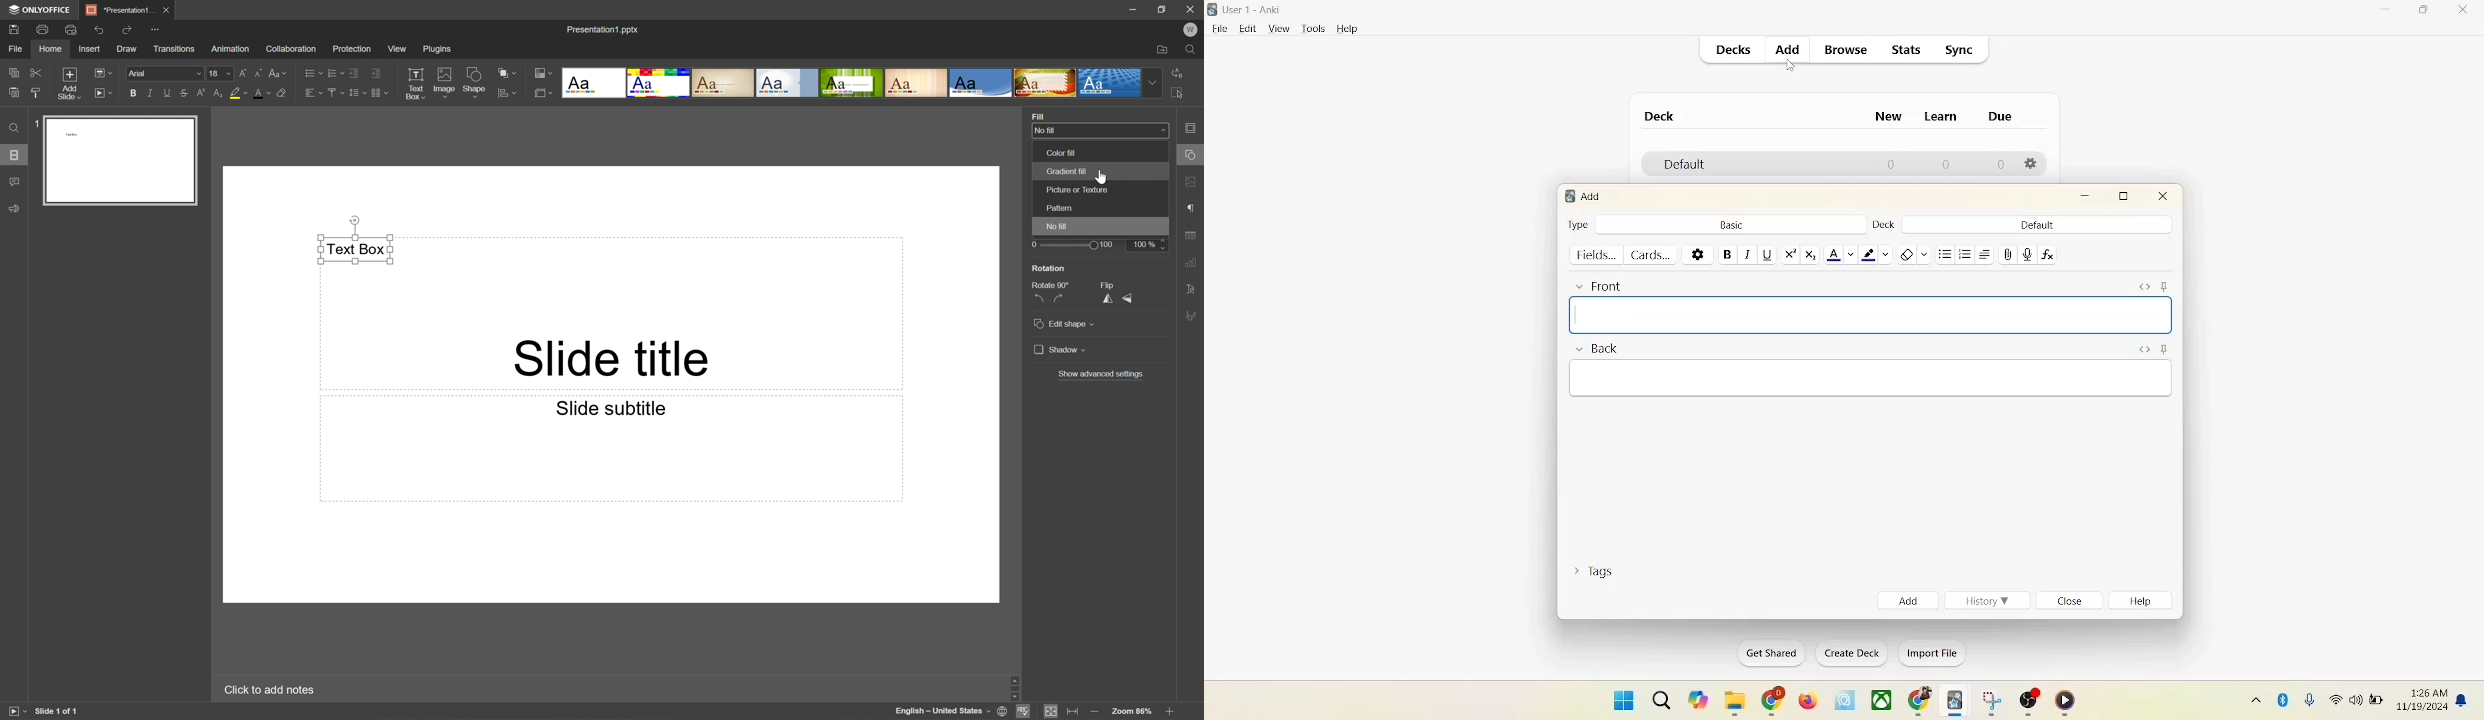 This screenshot has height=728, width=2492. I want to click on text color, so click(1840, 255).